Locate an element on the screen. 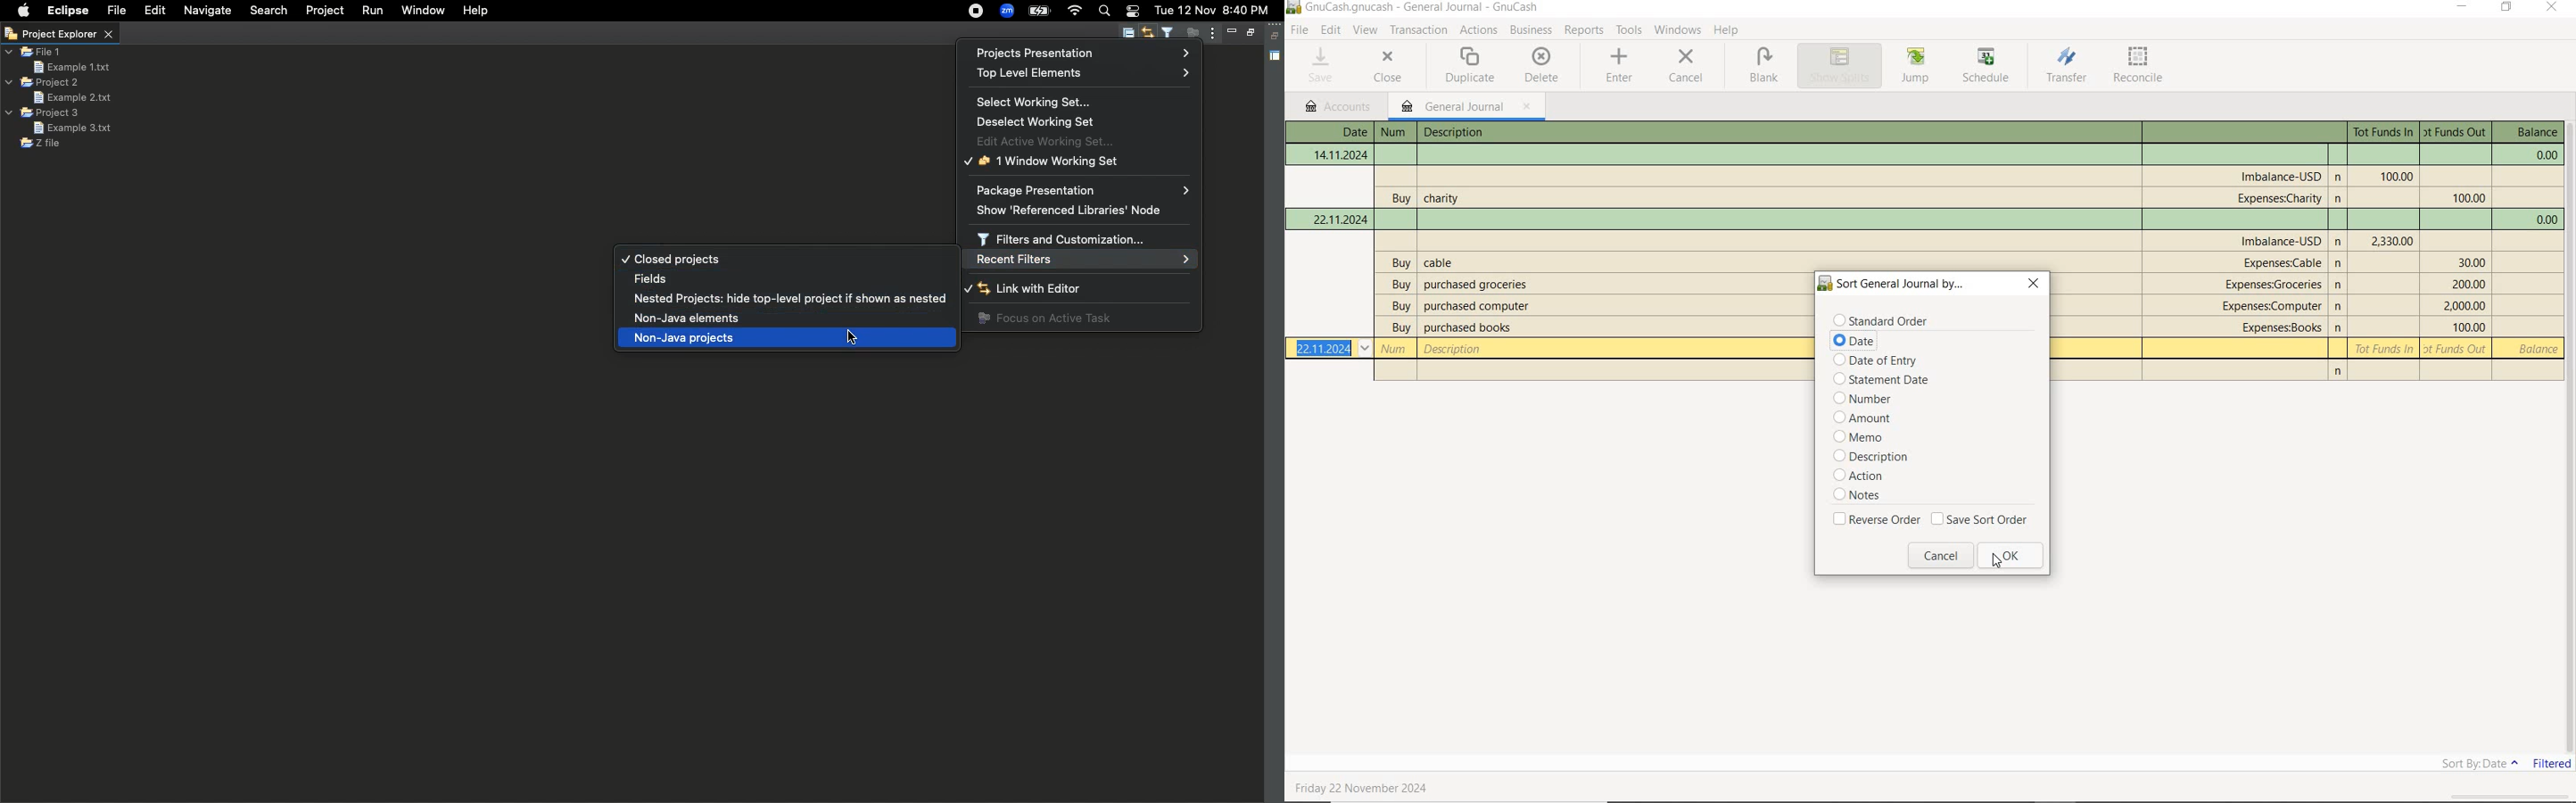 The image size is (2576, 812). balance is located at coordinates (2533, 133).